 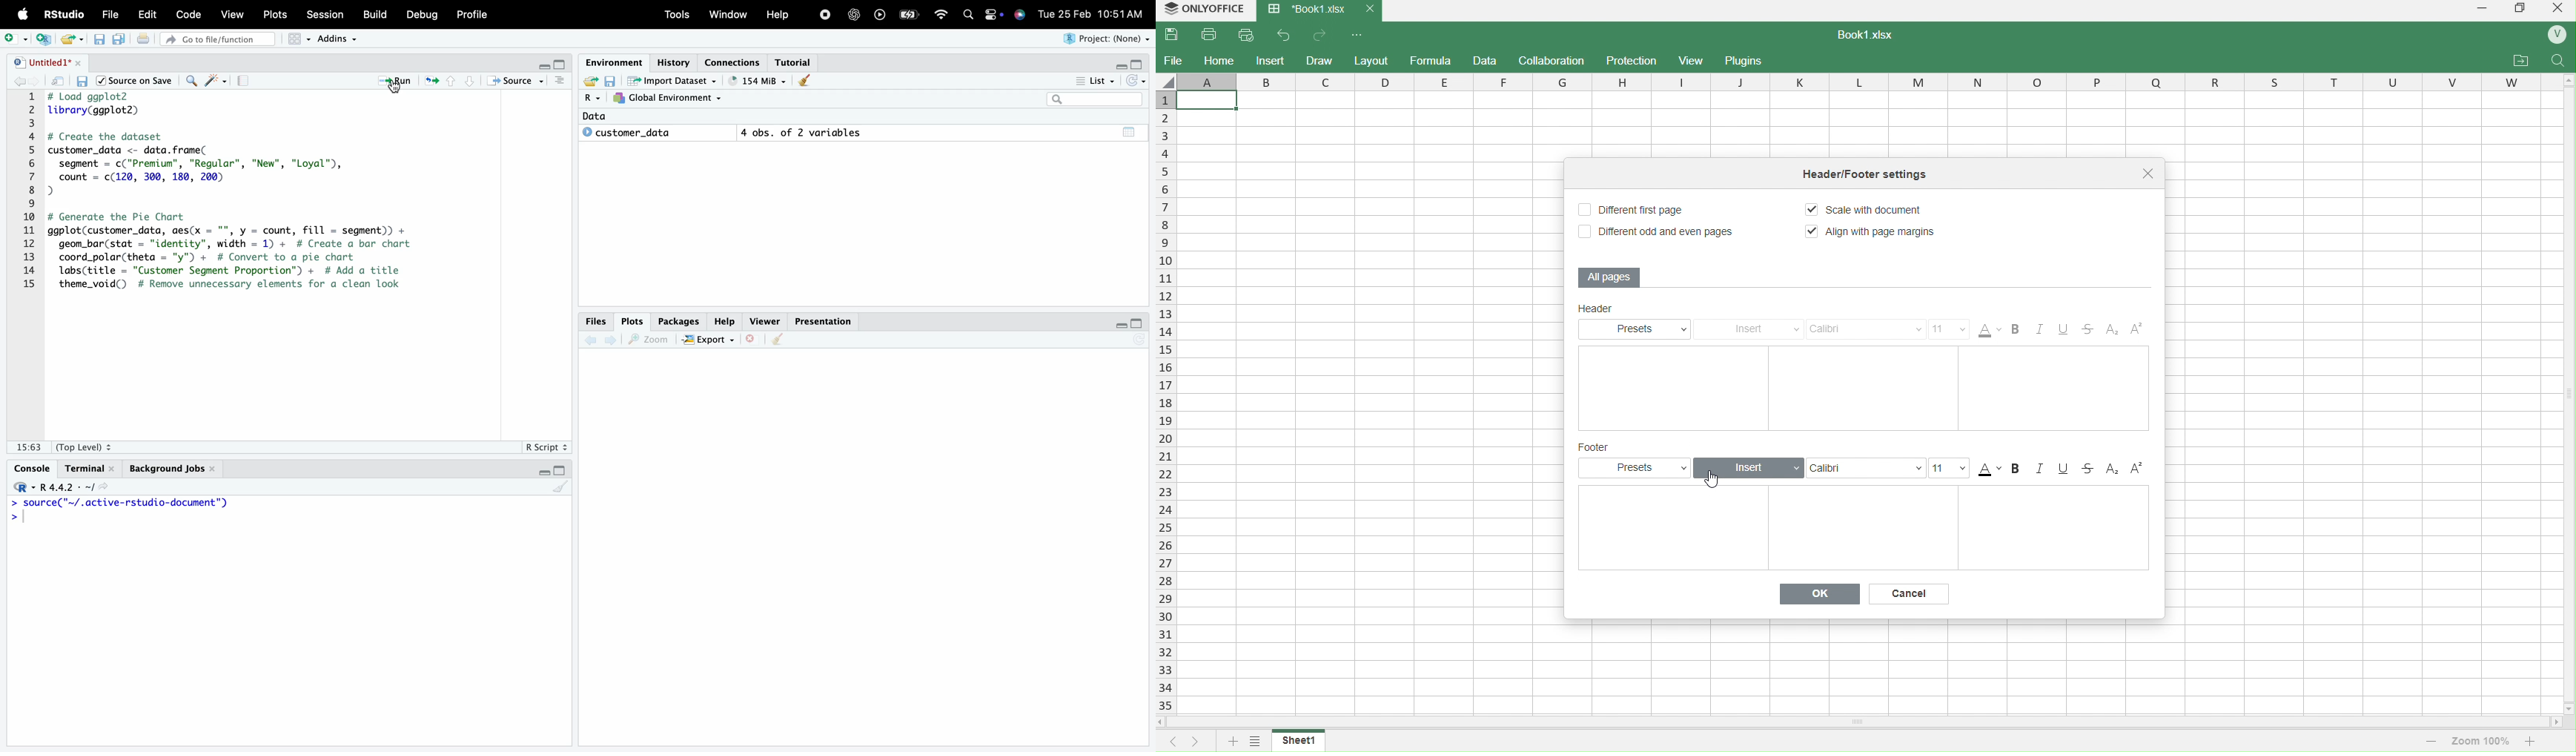 I want to click on sheet1, so click(x=1300, y=739).